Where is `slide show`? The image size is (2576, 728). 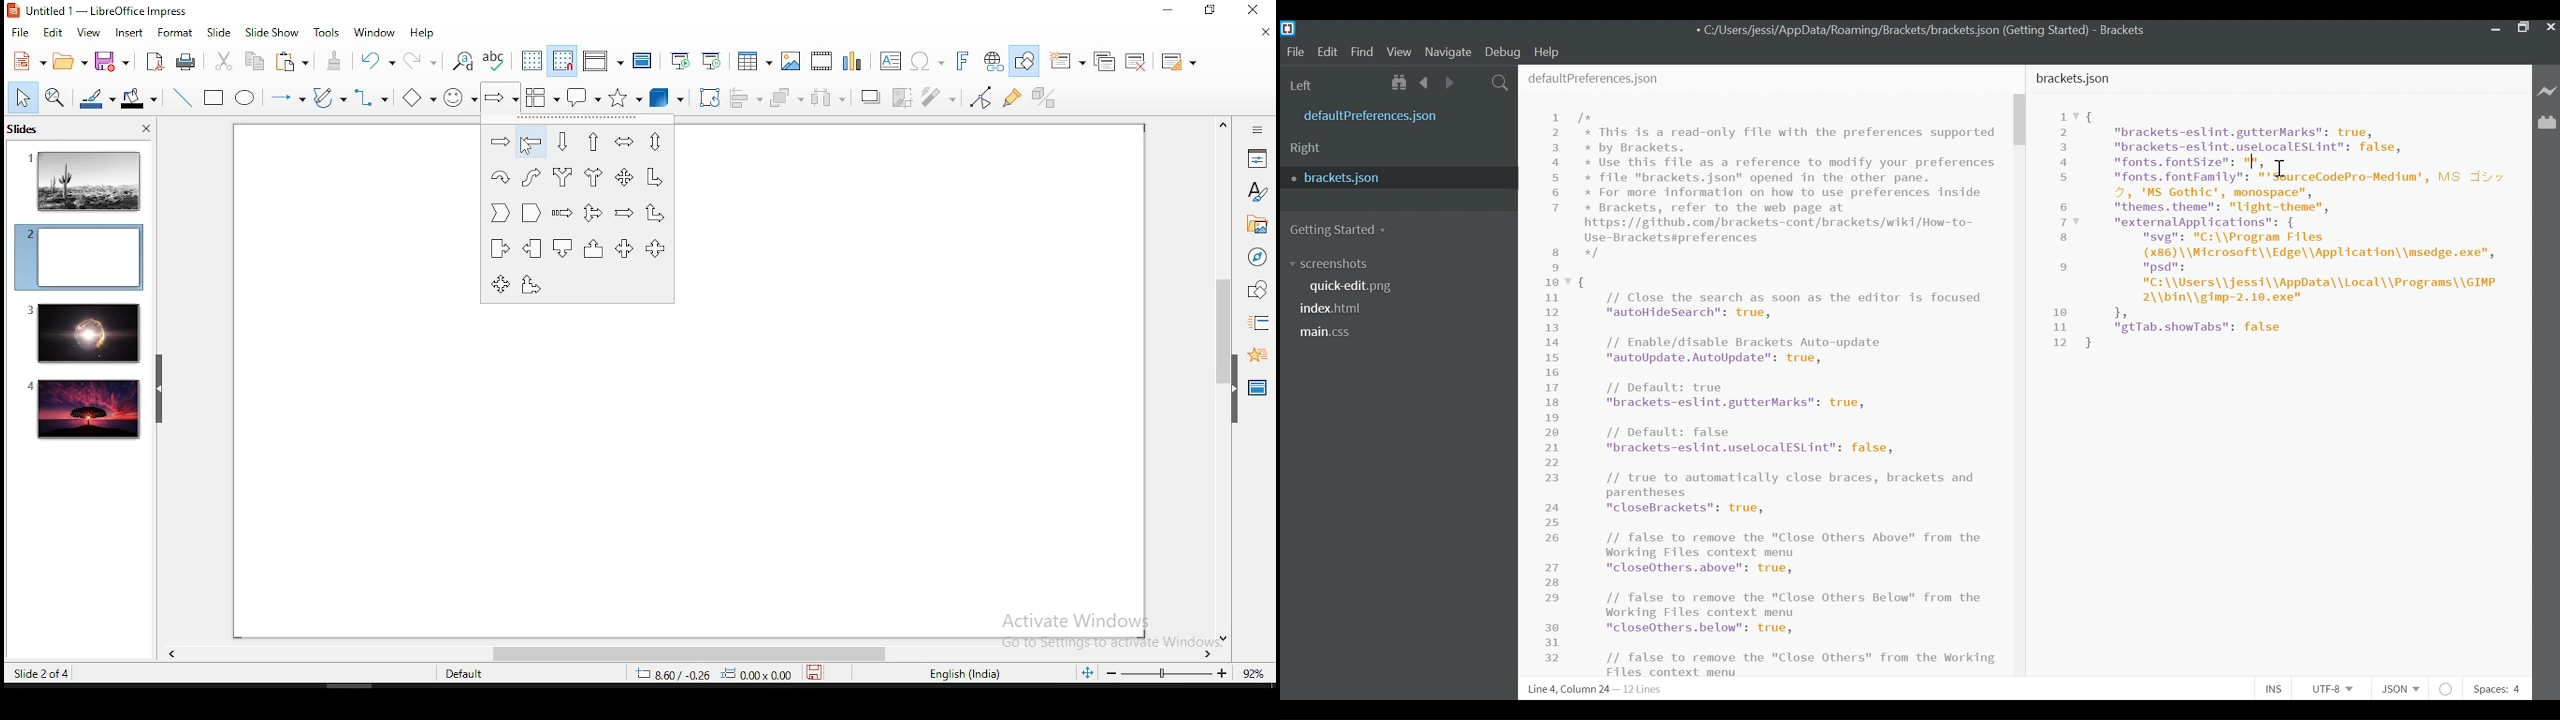 slide show is located at coordinates (274, 33).